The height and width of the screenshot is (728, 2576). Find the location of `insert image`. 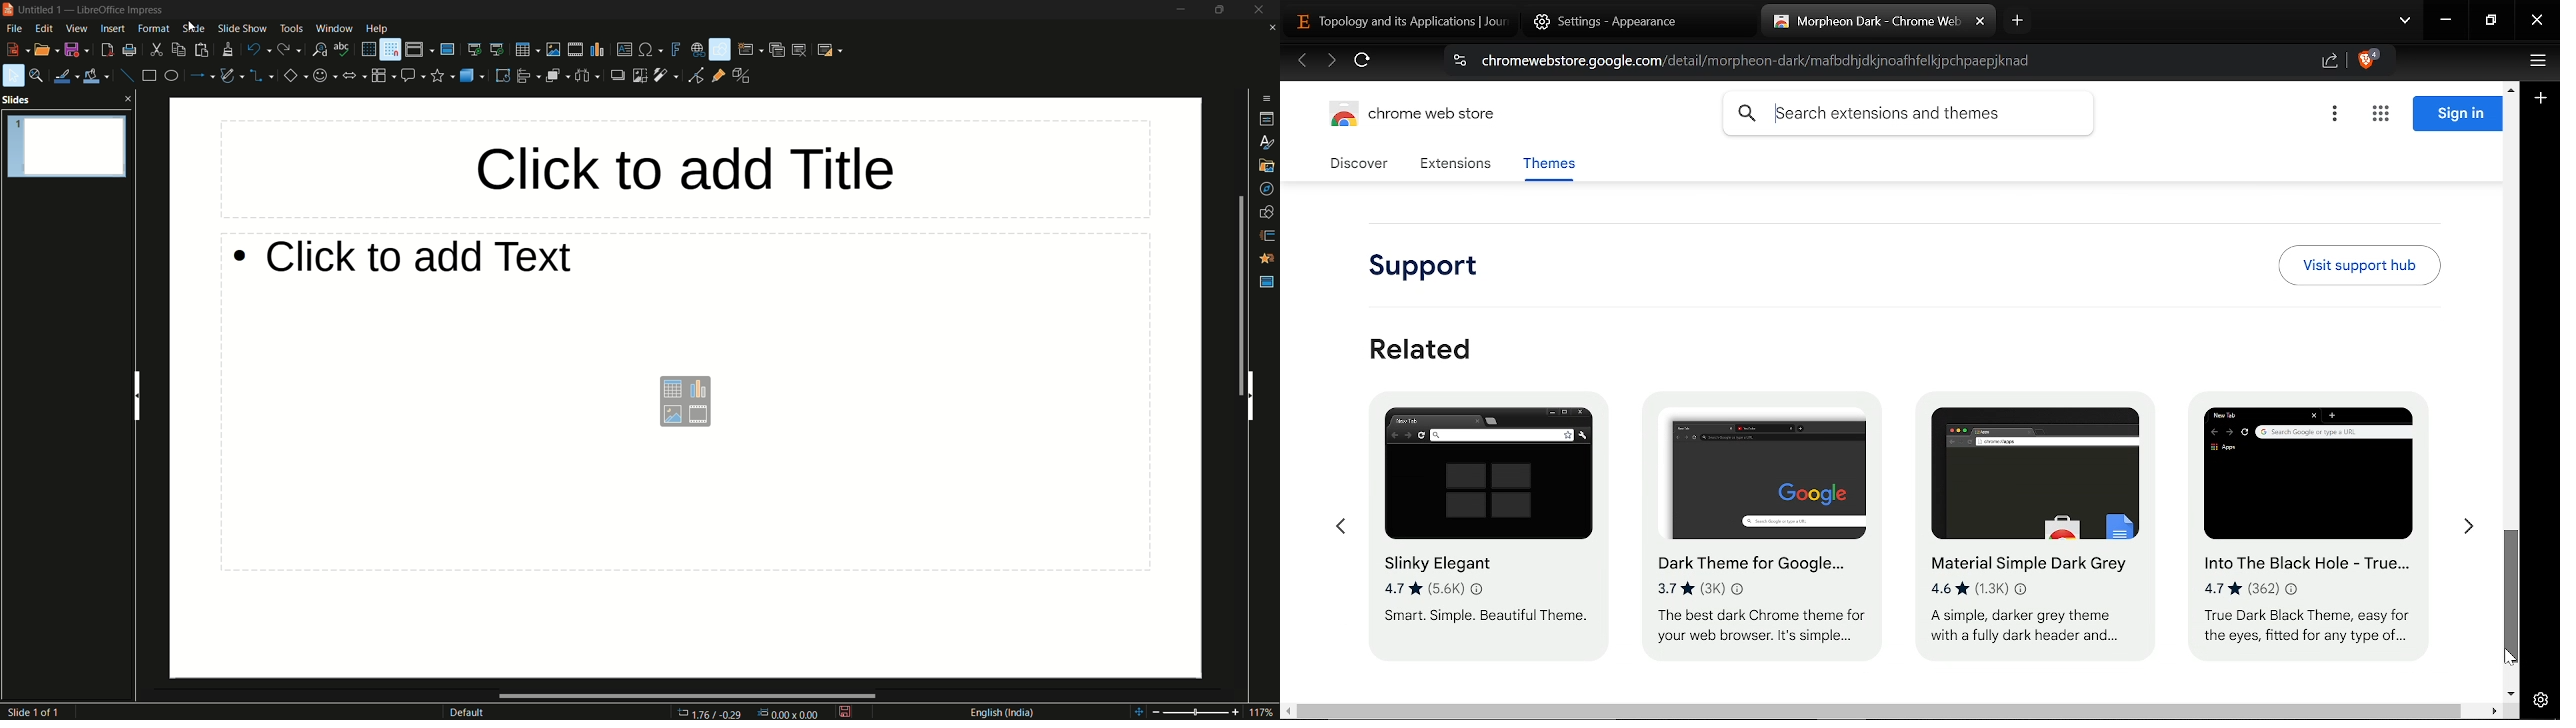

insert image is located at coordinates (673, 415).